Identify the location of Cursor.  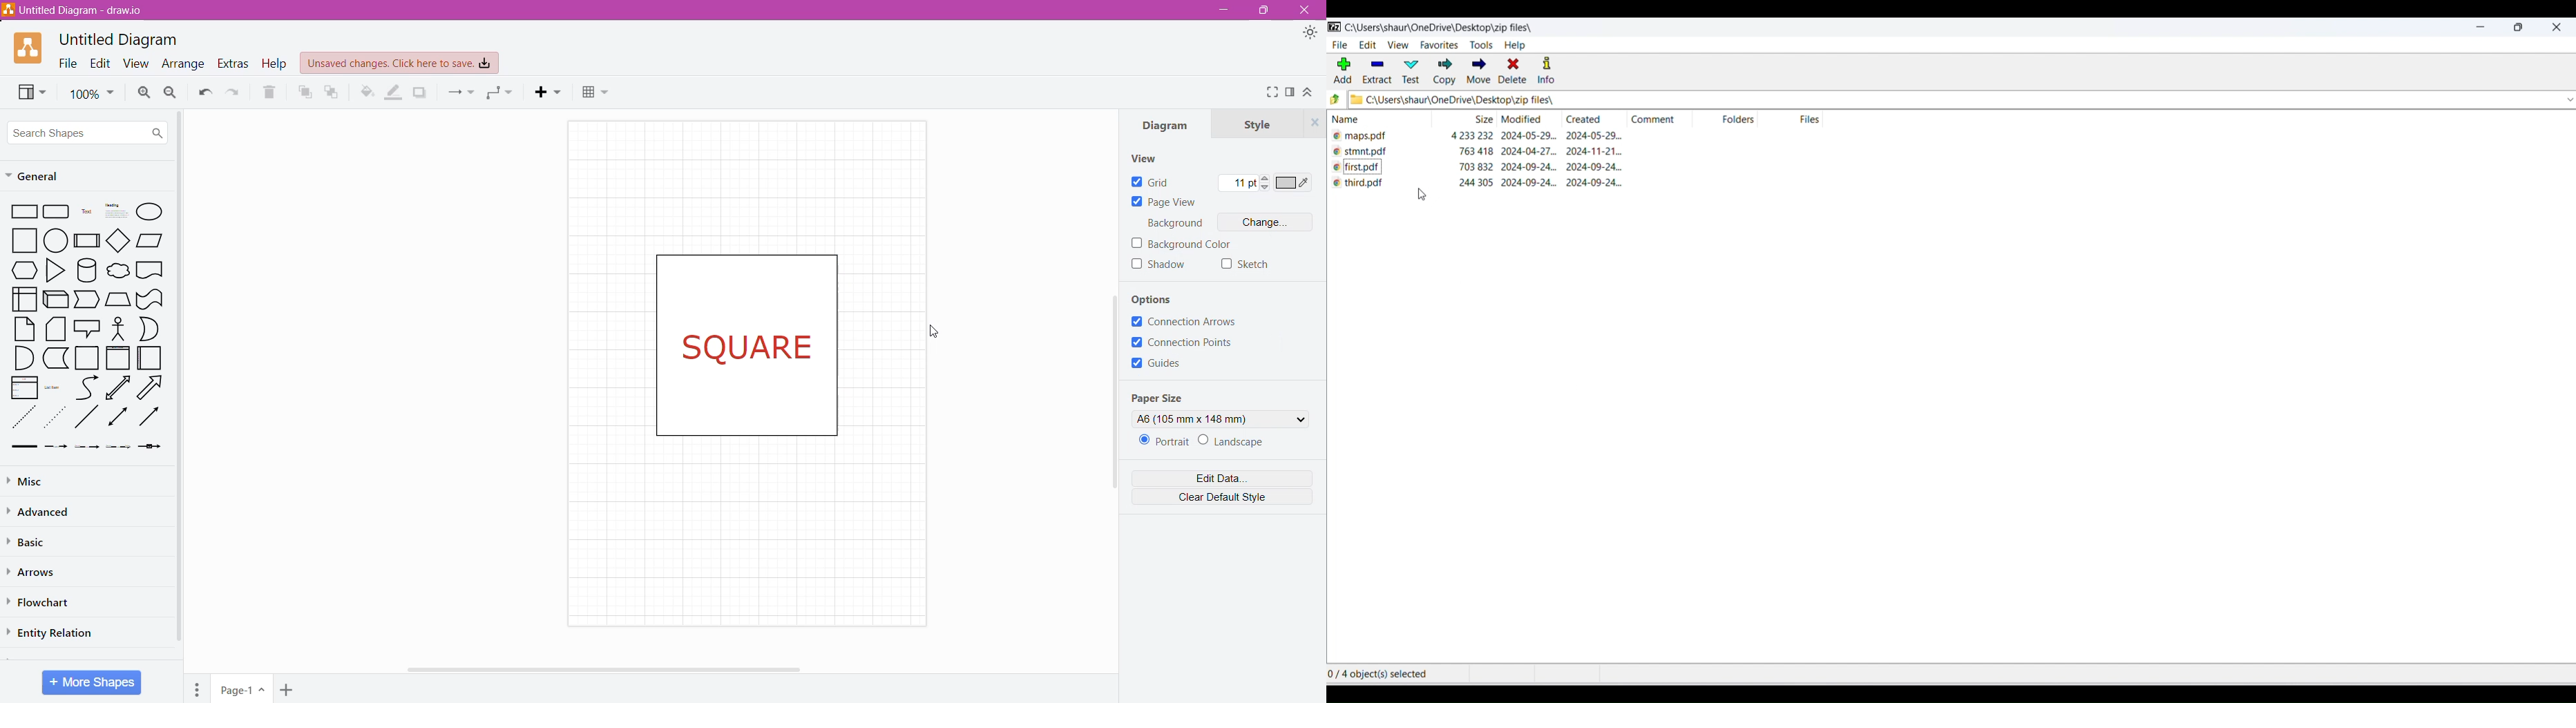
(937, 330).